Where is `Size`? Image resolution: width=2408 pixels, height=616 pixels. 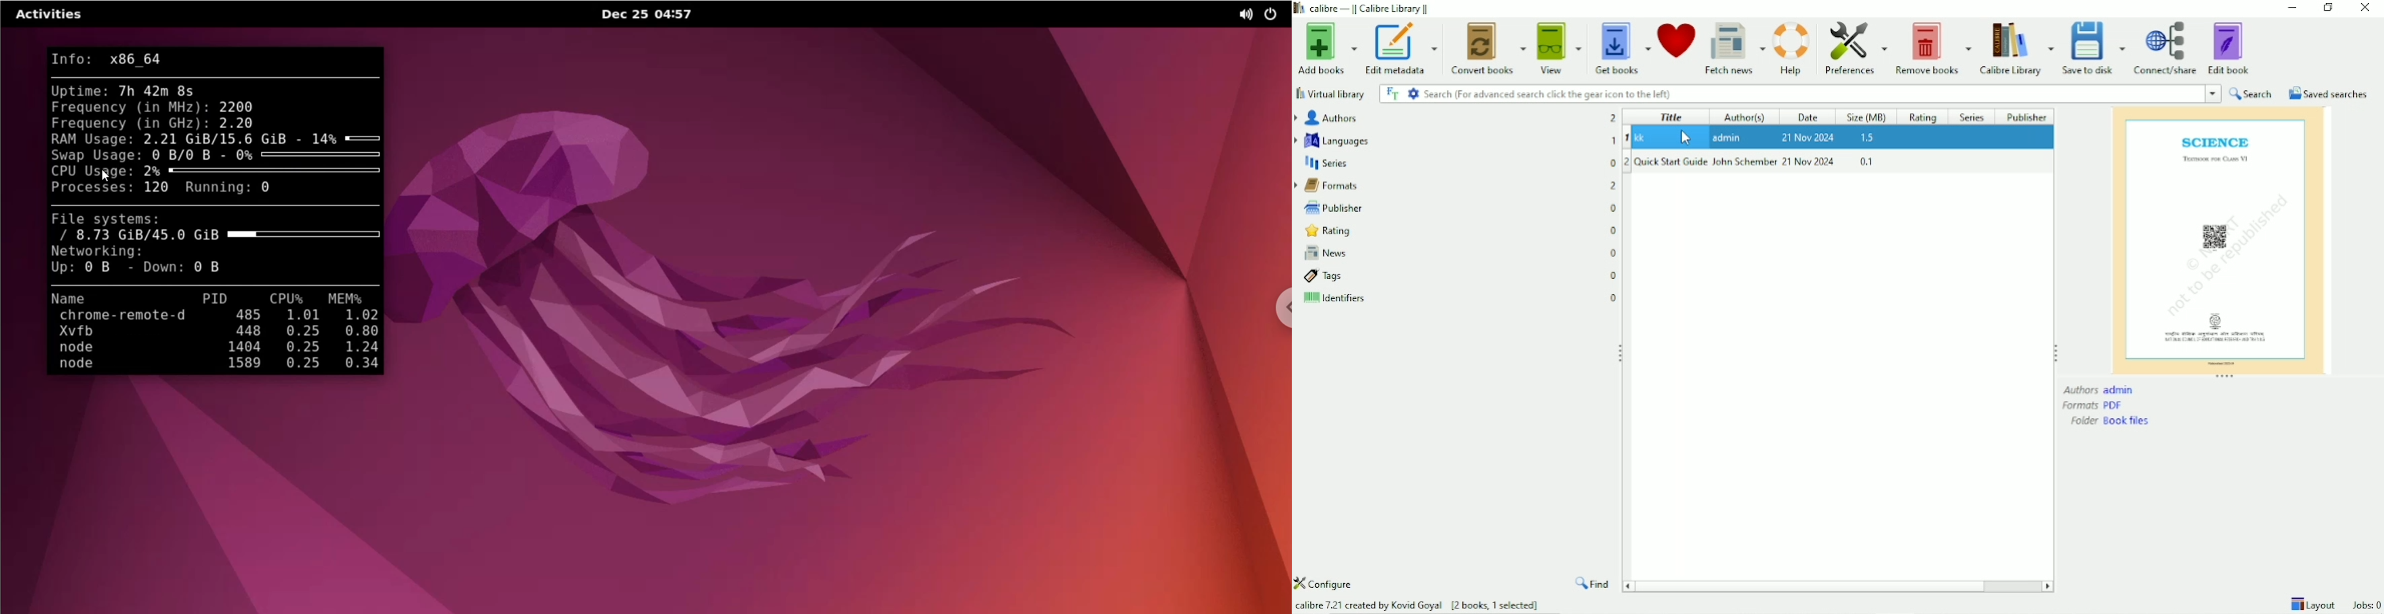 Size is located at coordinates (1869, 117).